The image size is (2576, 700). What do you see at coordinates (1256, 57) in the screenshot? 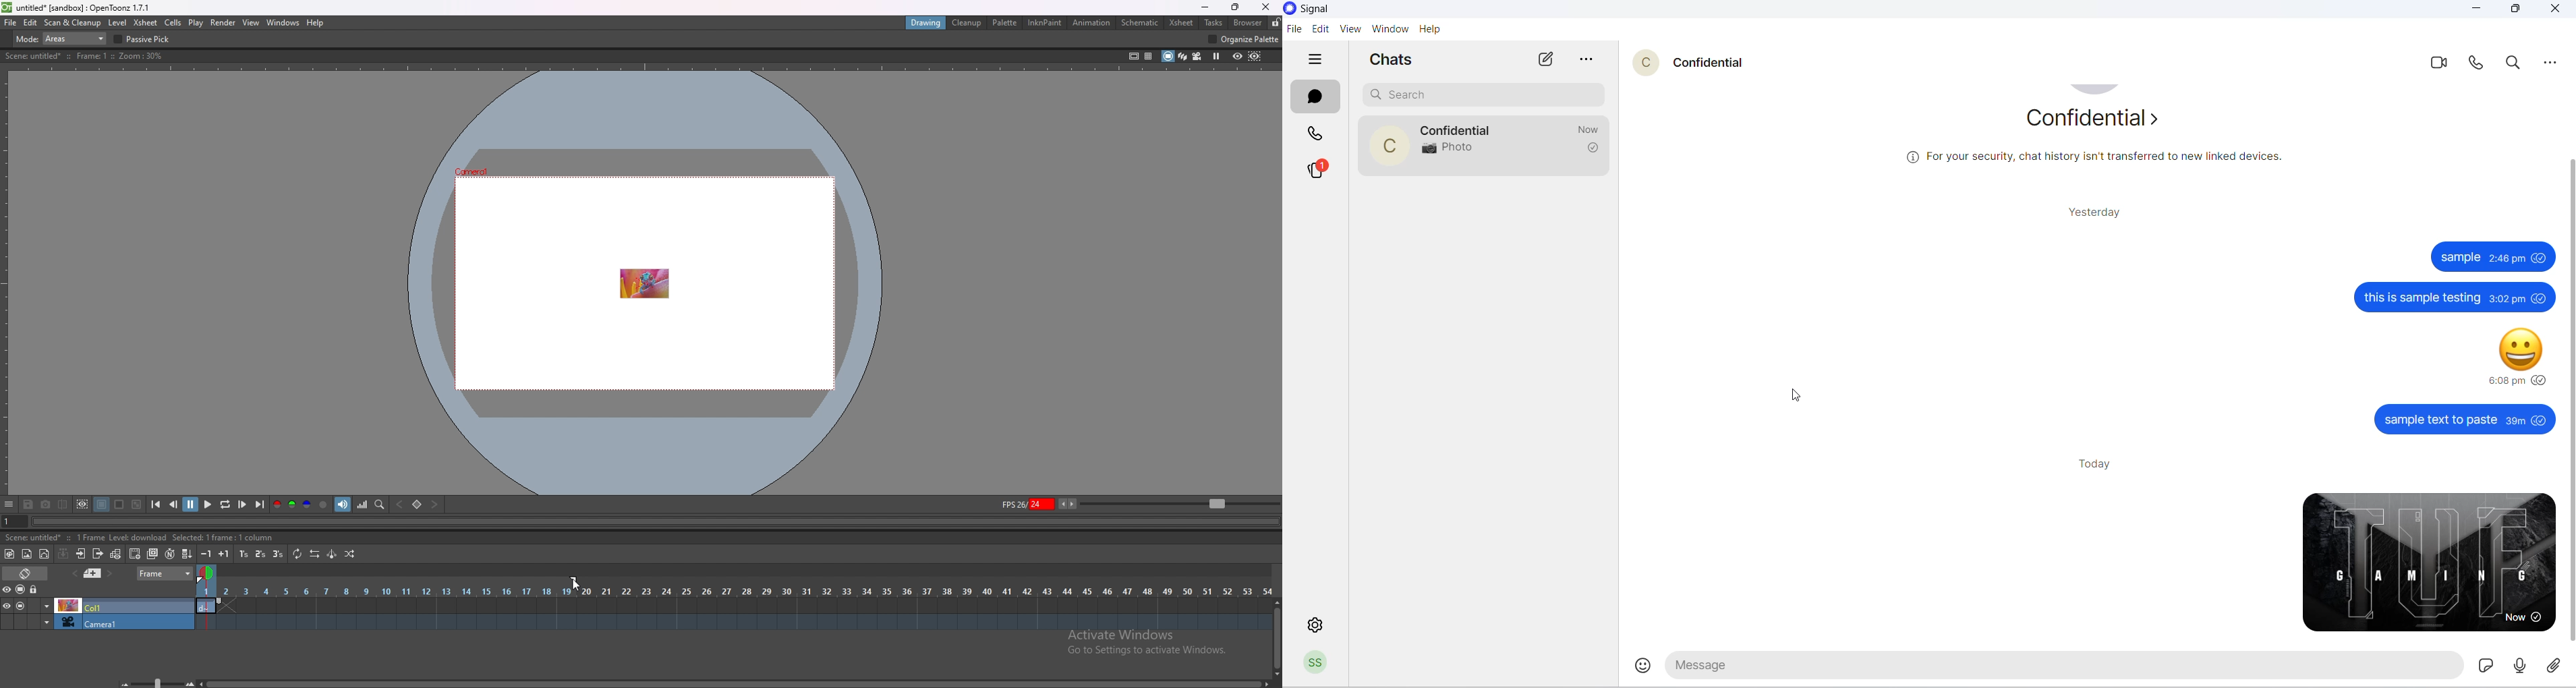
I see `sub camera preview` at bounding box center [1256, 57].